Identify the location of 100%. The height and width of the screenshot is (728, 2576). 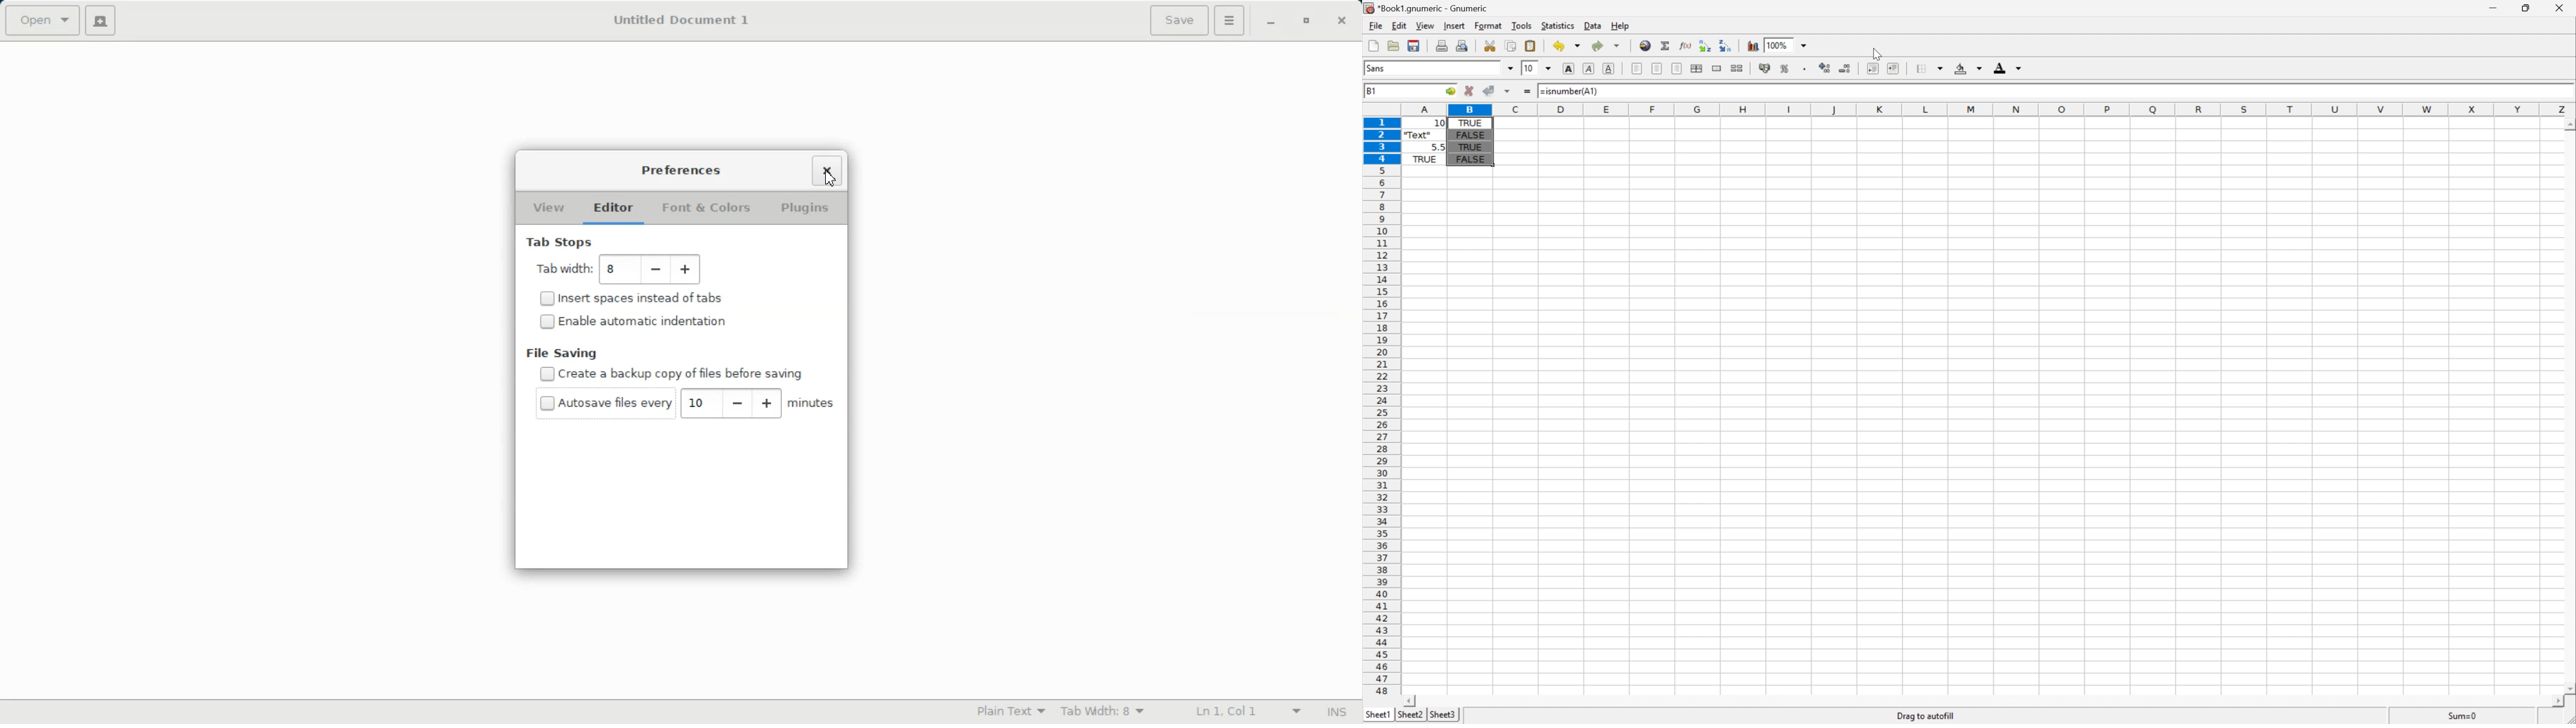
(1779, 45).